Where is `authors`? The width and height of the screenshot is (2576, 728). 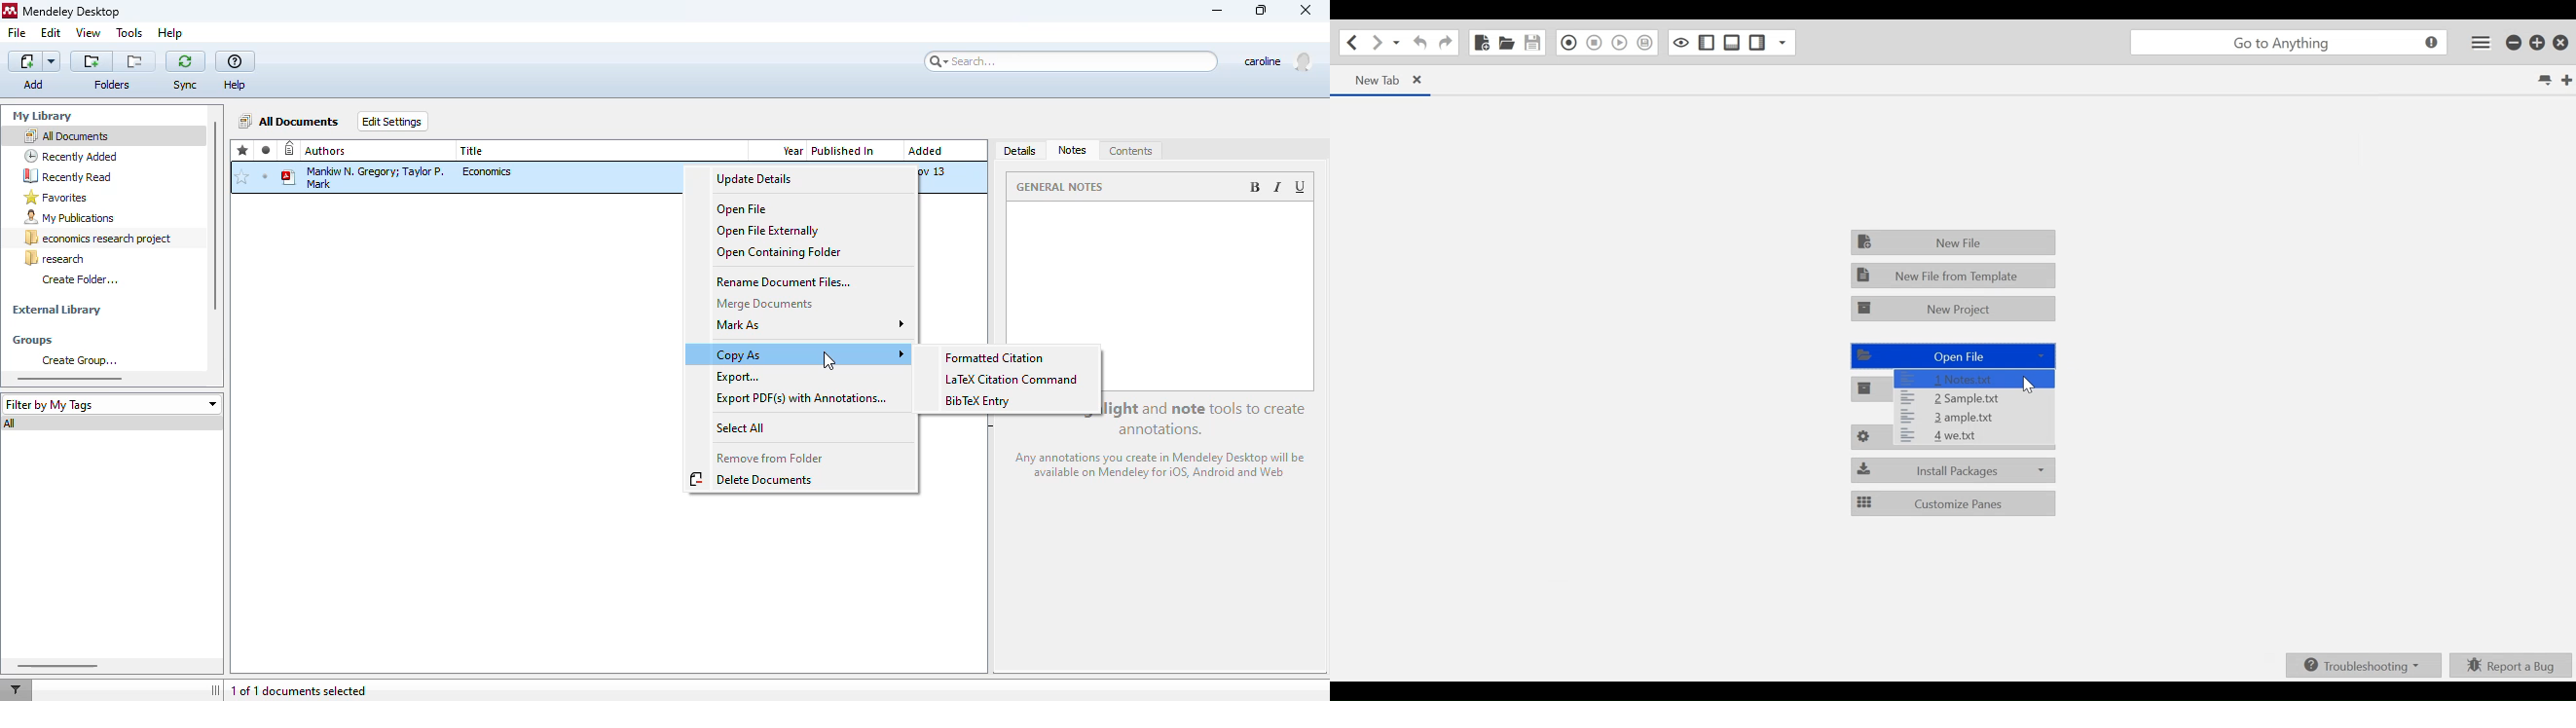
authors is located at coordinates (326, 151).